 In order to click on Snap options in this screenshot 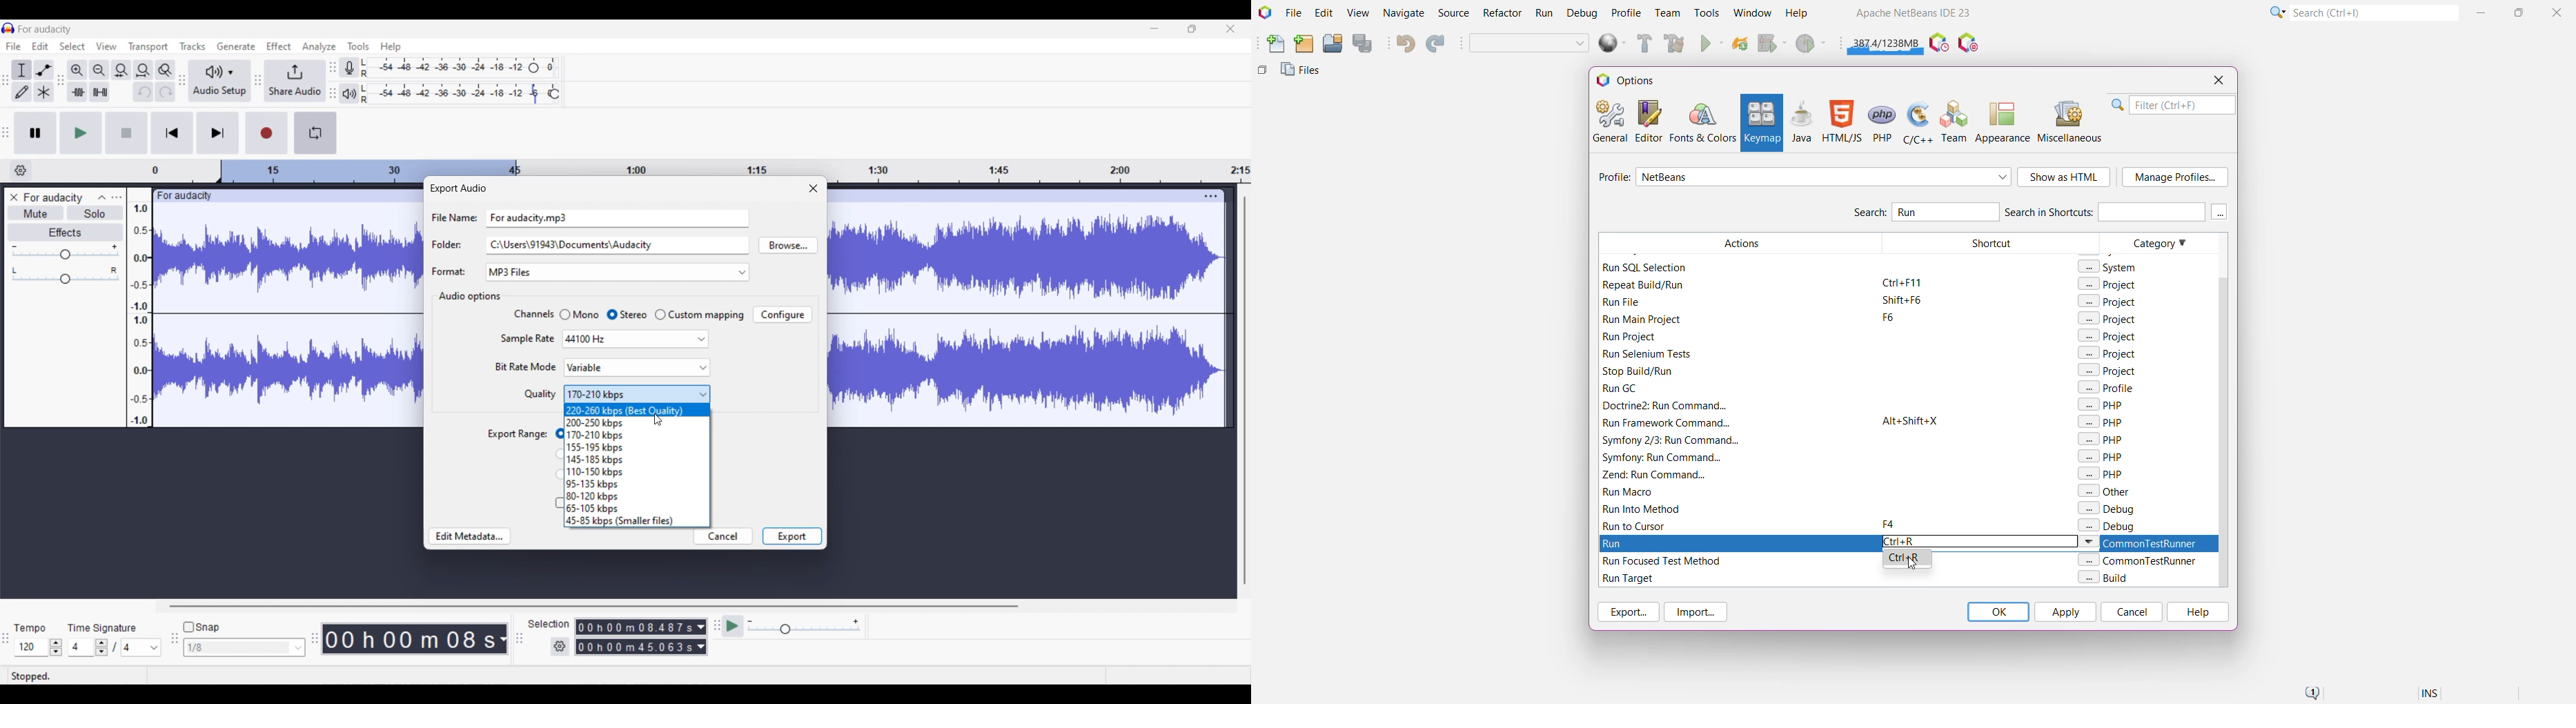, I will do `click(244, 647)`.